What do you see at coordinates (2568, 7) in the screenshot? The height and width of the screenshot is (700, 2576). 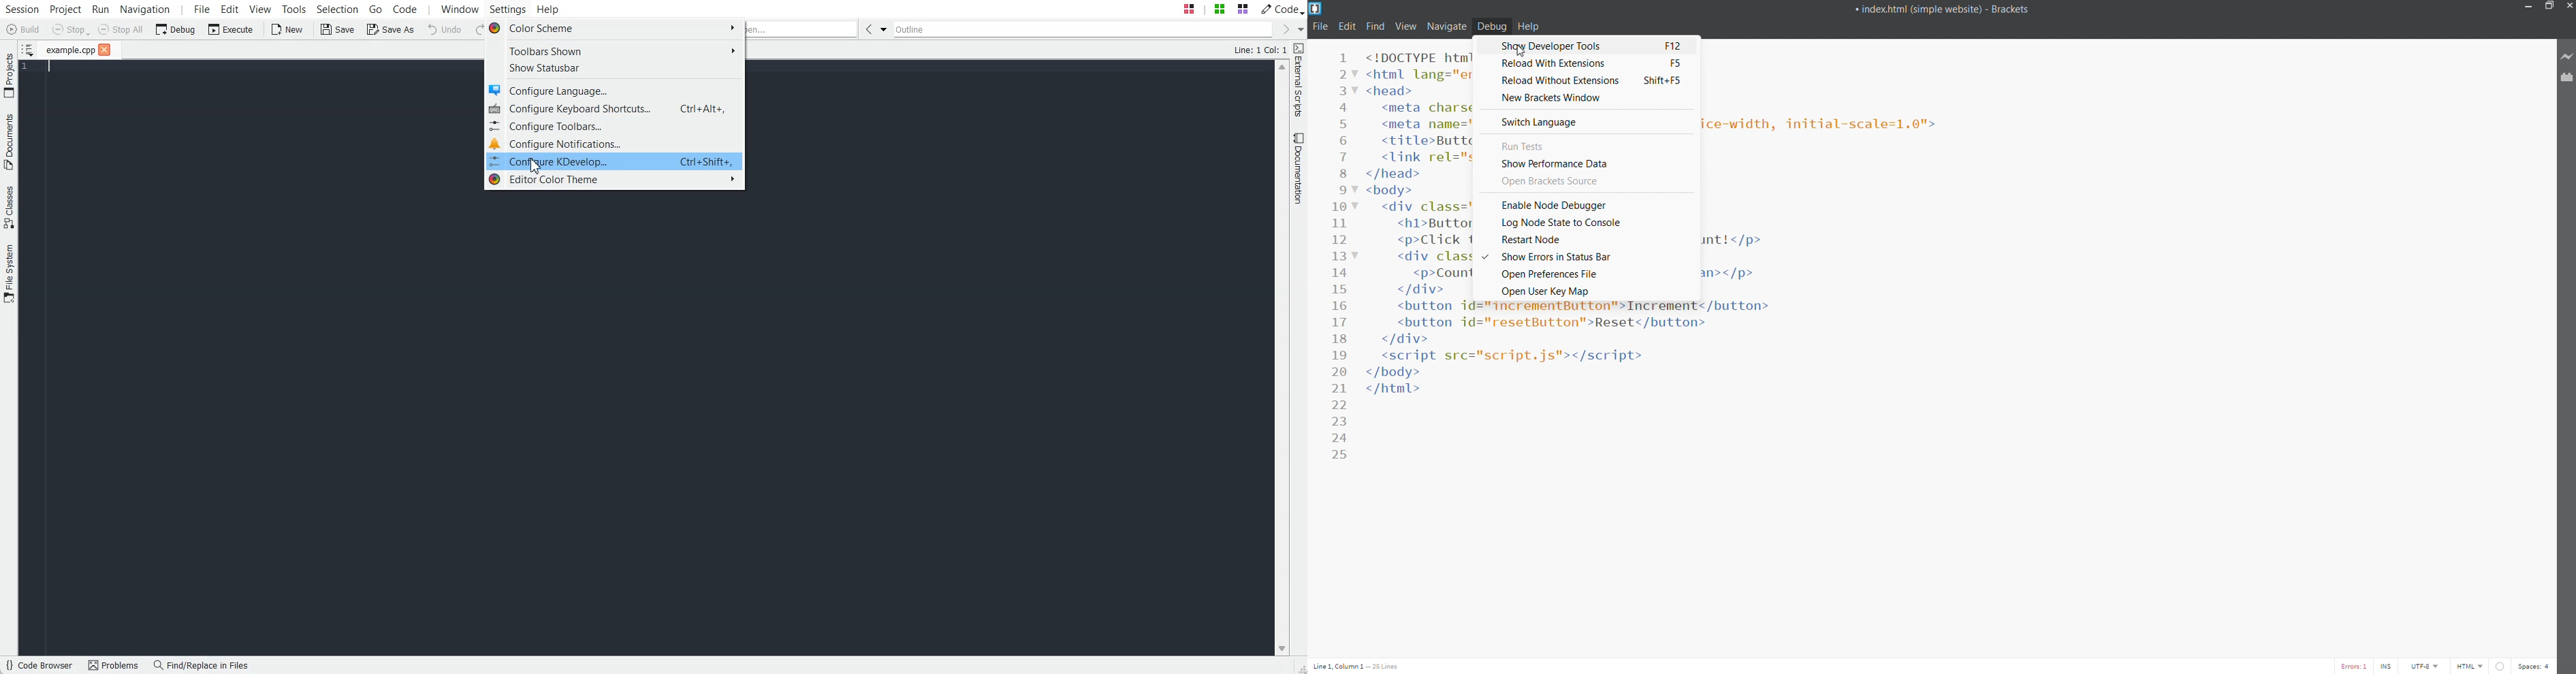 I see `close` at bounding box center [2568, 7].